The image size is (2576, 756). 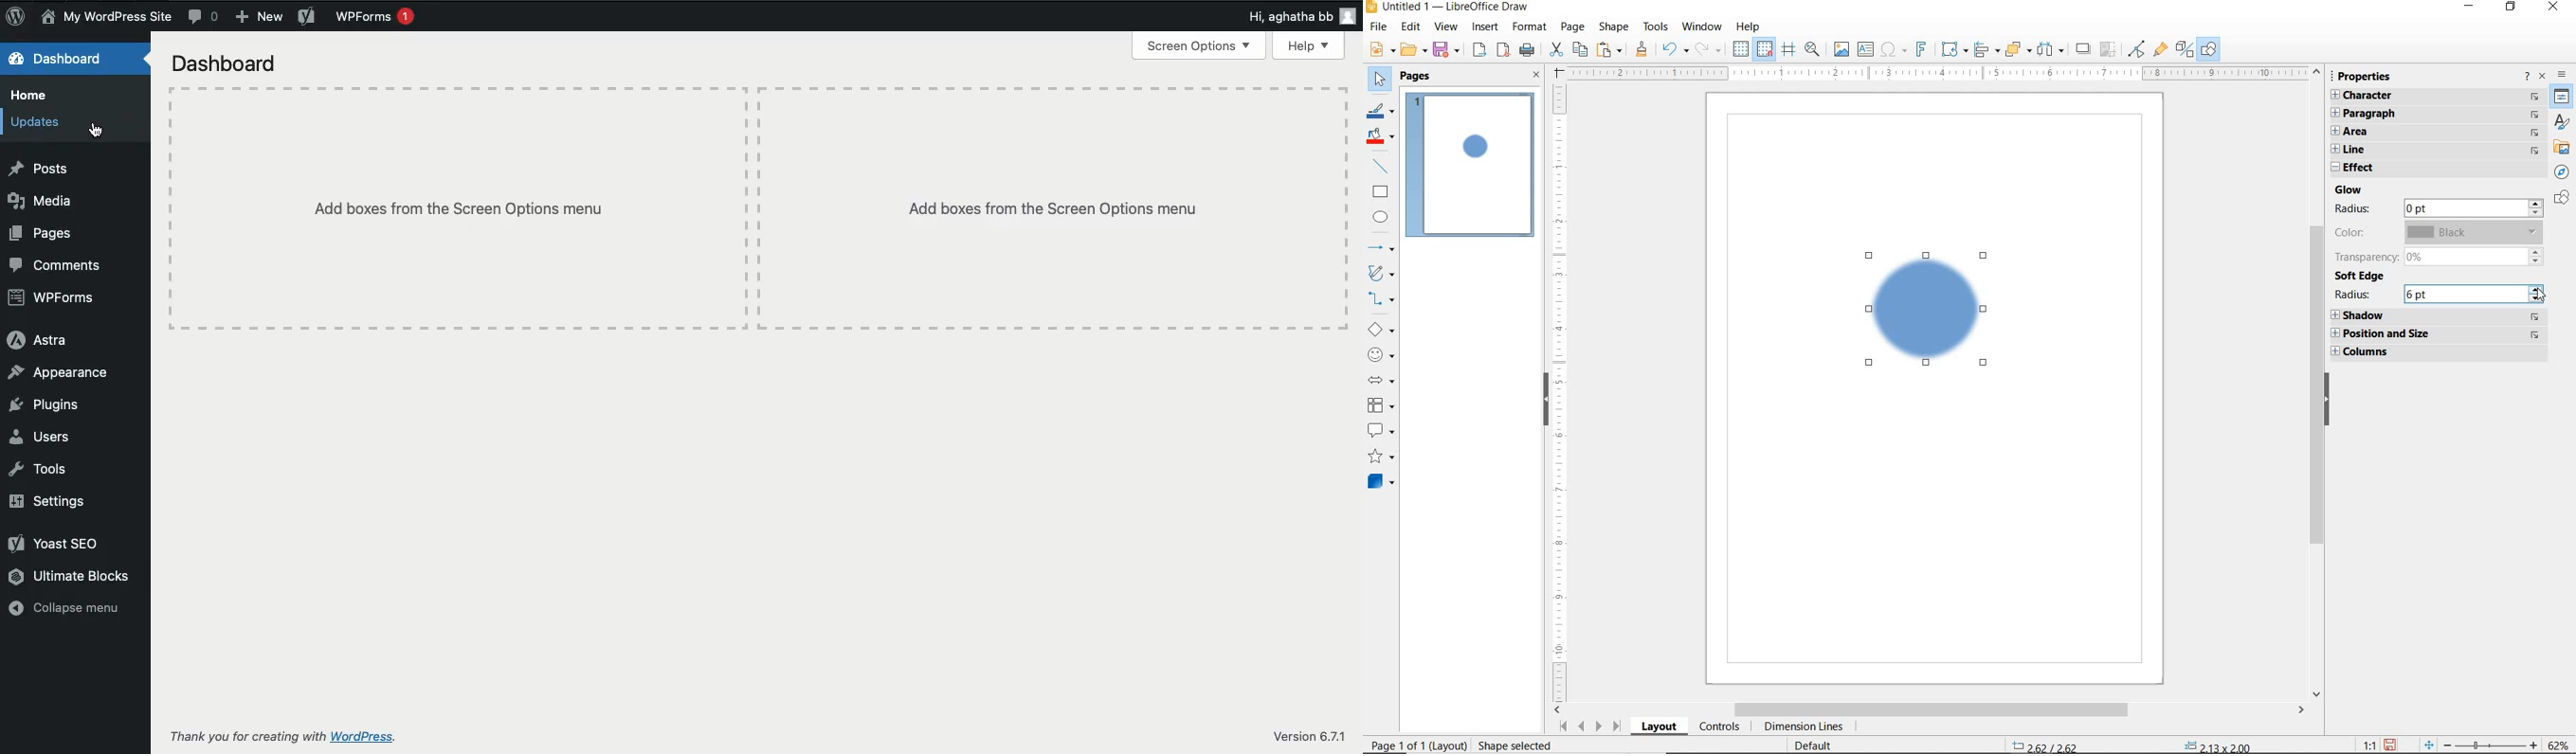 What do you see at coordinates (1382, 219) in the screenshot?
I see `ELLIPSE` at bounding box center [1382, 219].